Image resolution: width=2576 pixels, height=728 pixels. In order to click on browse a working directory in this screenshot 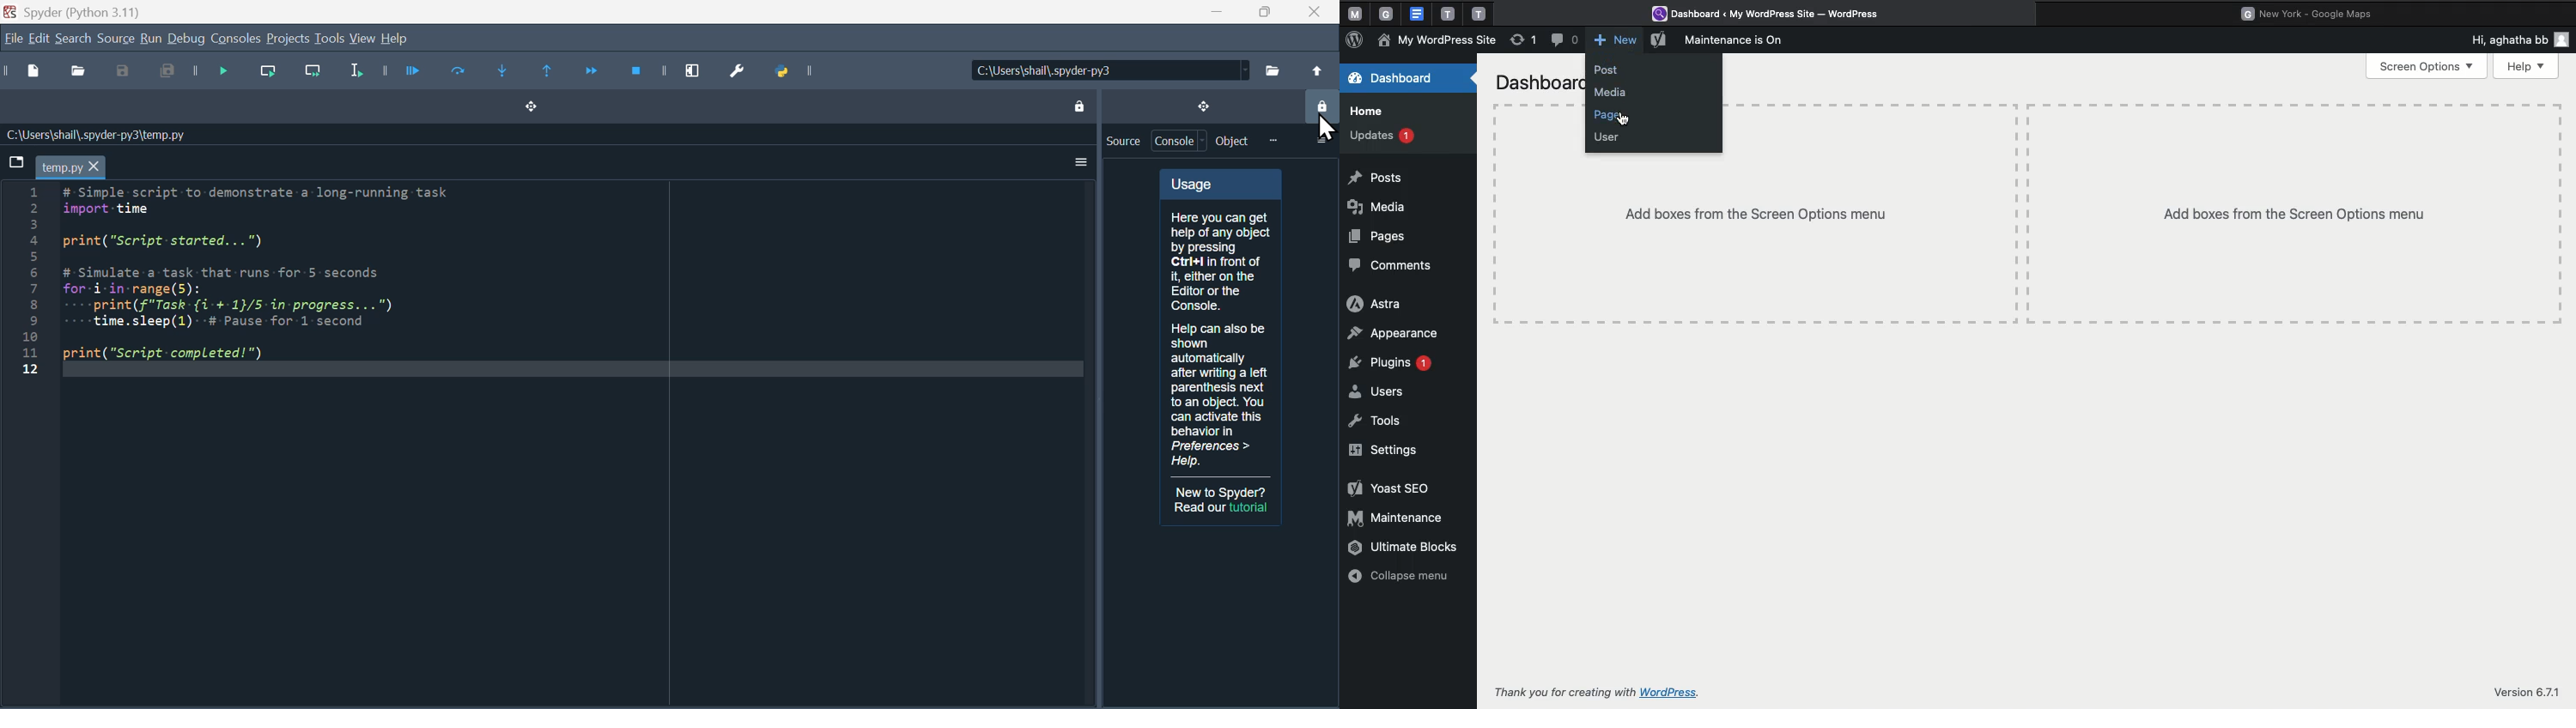, I will do `click(1273, 70)`.